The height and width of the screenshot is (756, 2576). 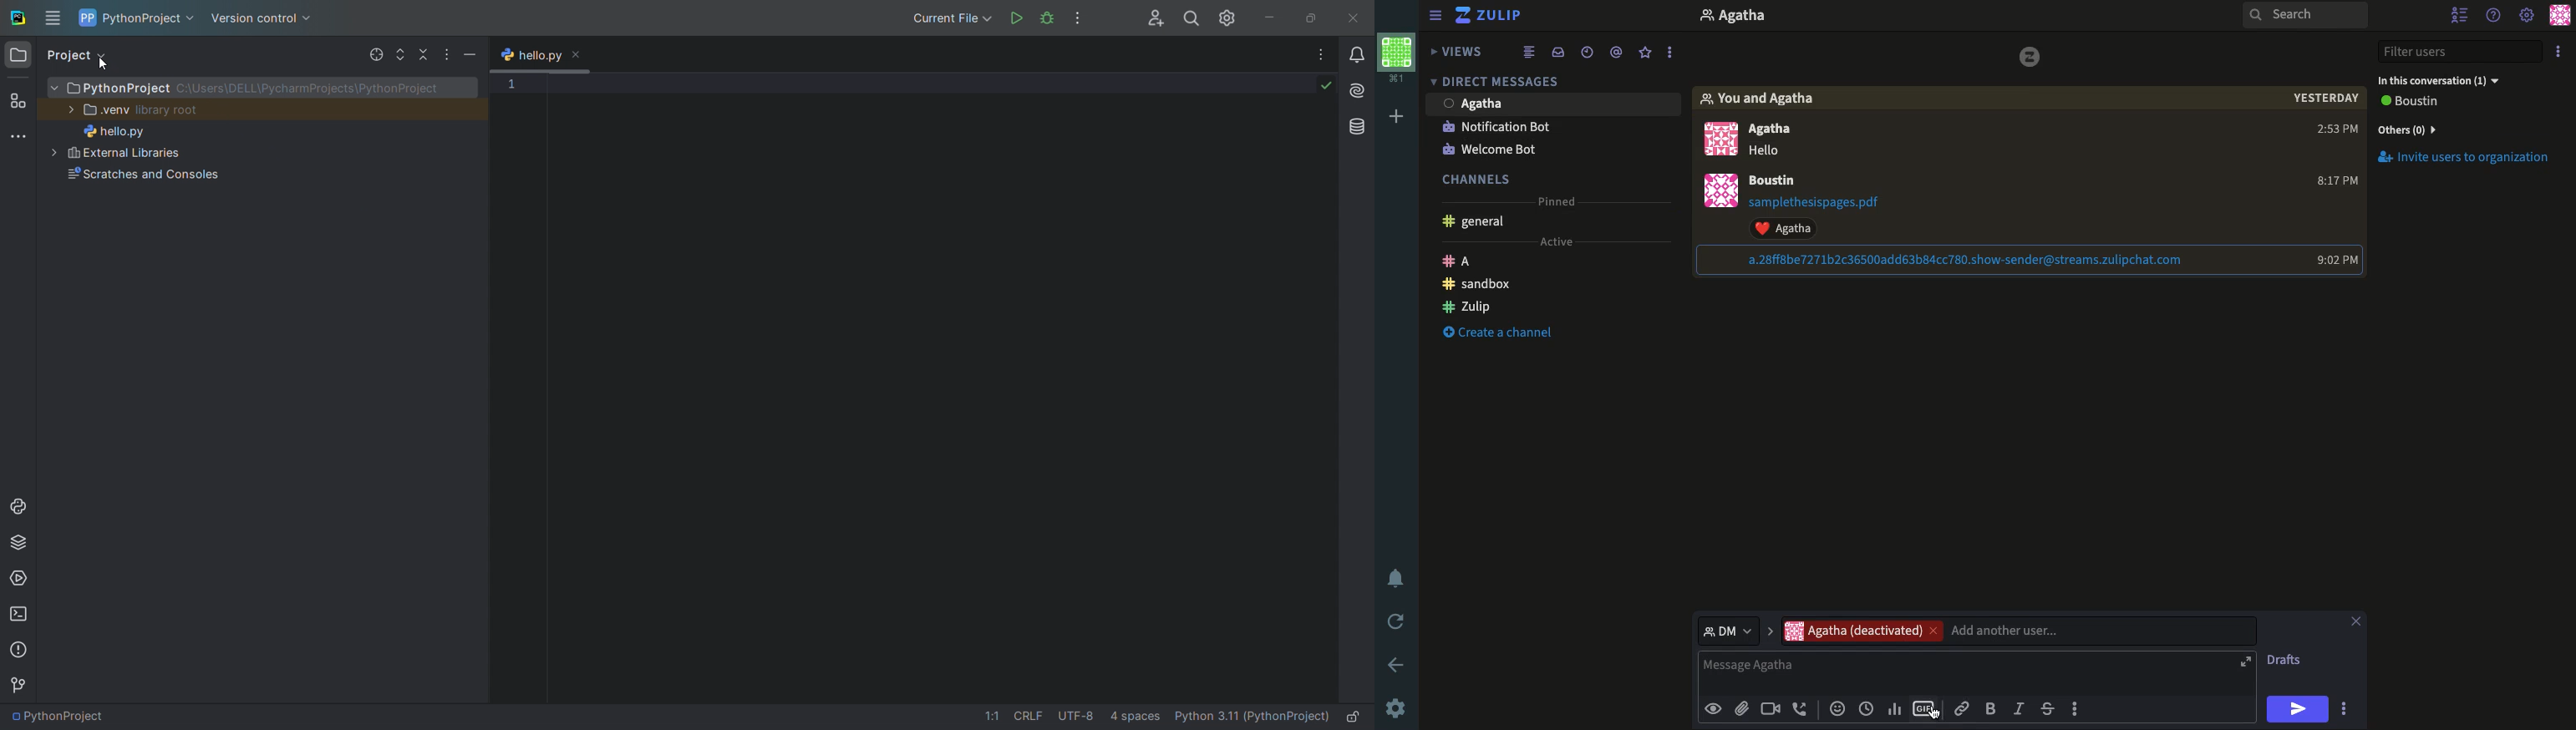 What do you see at coordinates (1499, 84) in the screenshot?
I see `DM` at bounding box center [1499, 84].